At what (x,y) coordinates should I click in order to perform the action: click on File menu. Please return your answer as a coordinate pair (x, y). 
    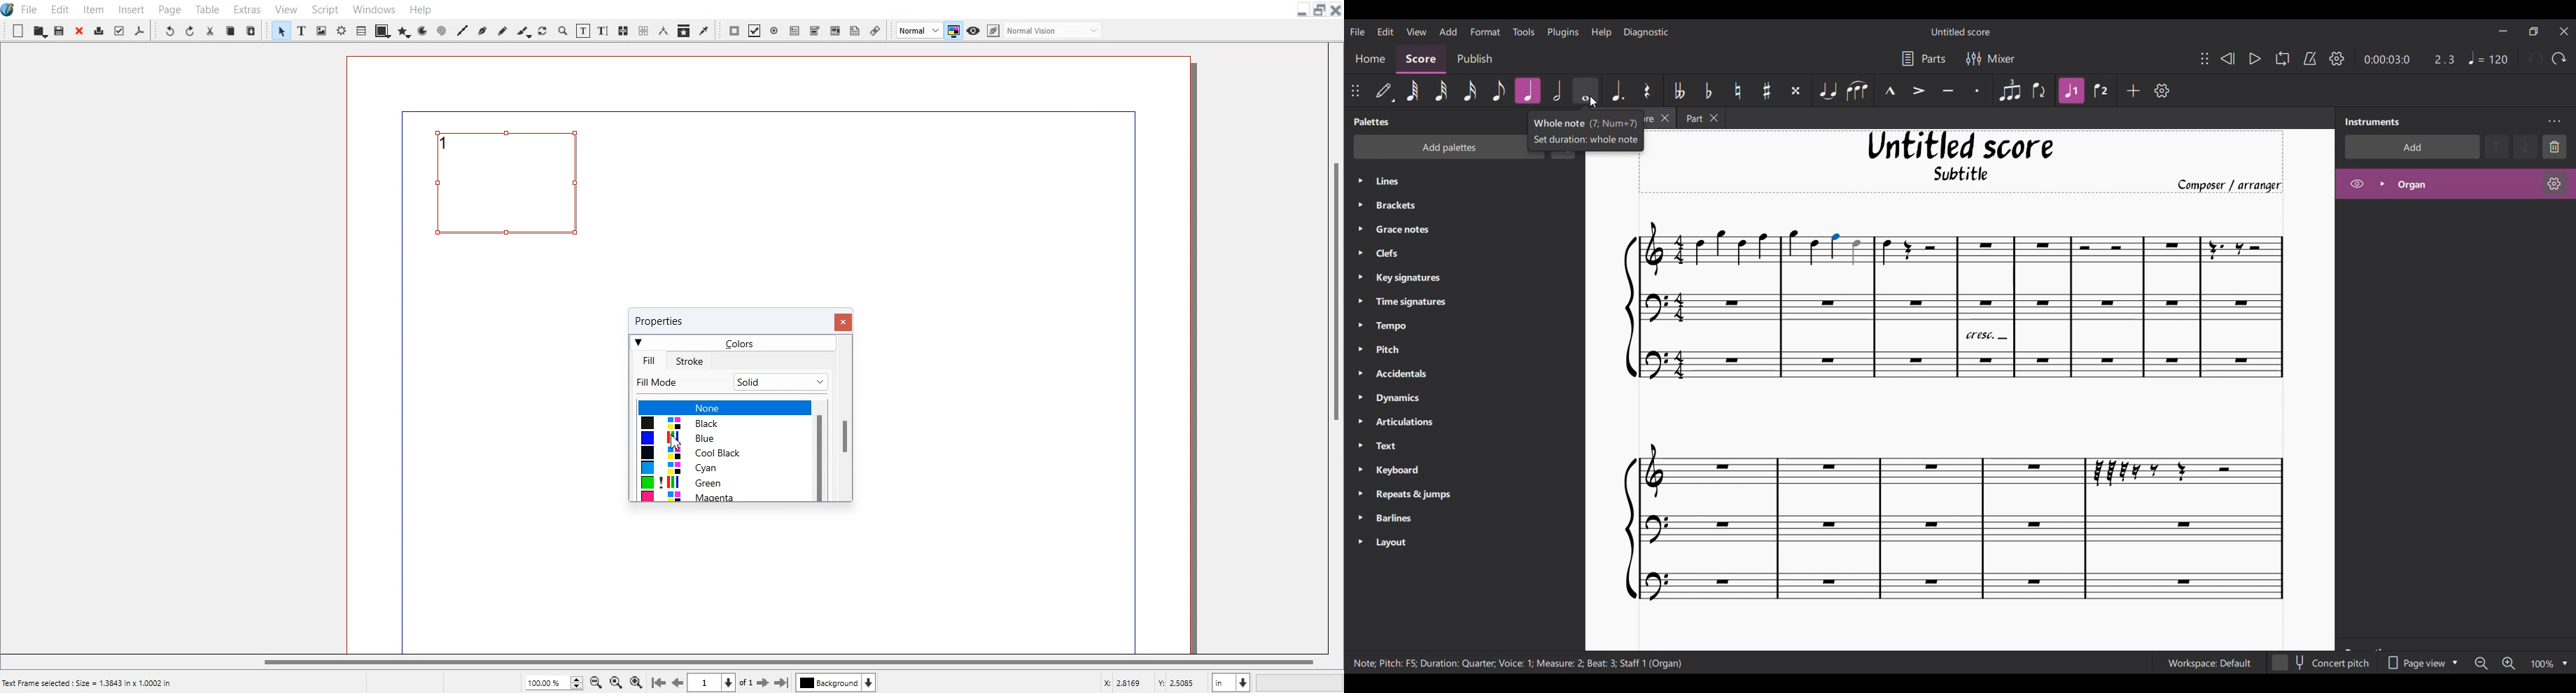
    Looking at the image, I should click on (1357, 31).